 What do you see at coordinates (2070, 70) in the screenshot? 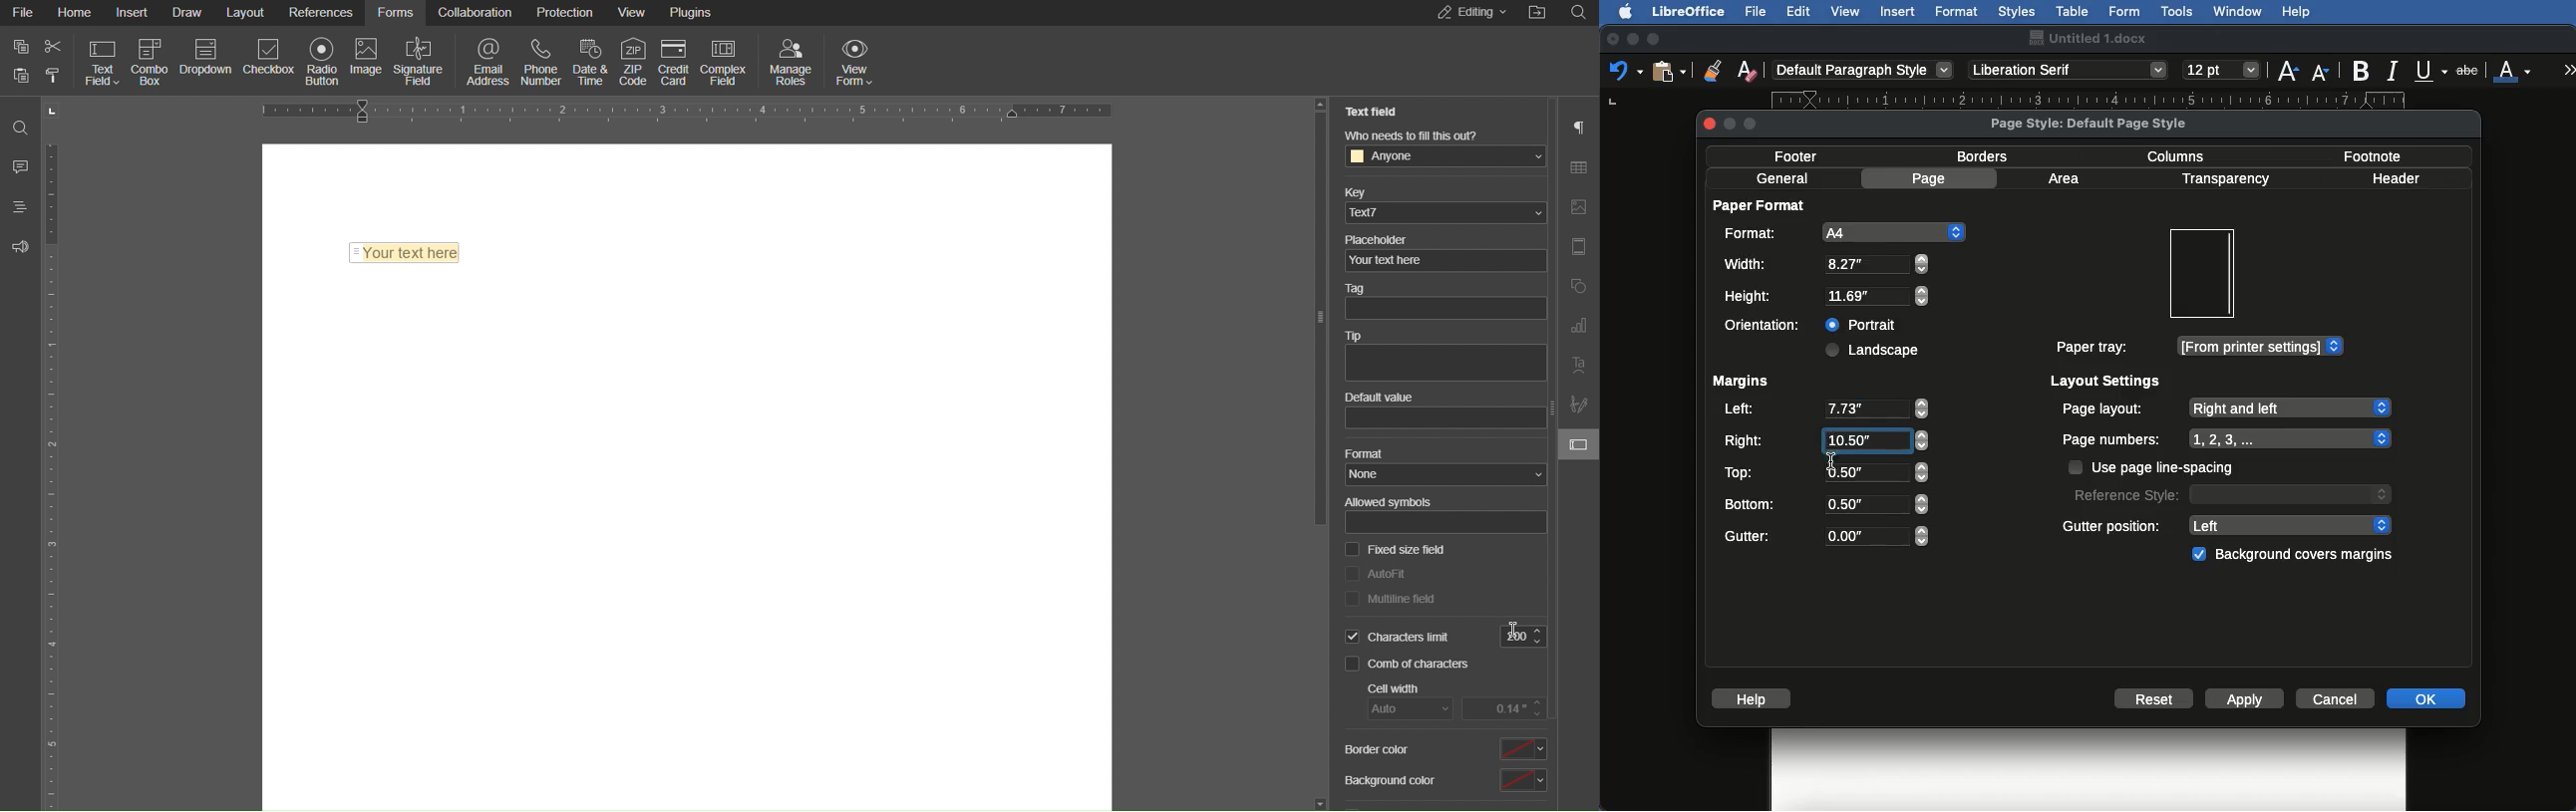
I see `Font style` at bounding box center [2070, 70].